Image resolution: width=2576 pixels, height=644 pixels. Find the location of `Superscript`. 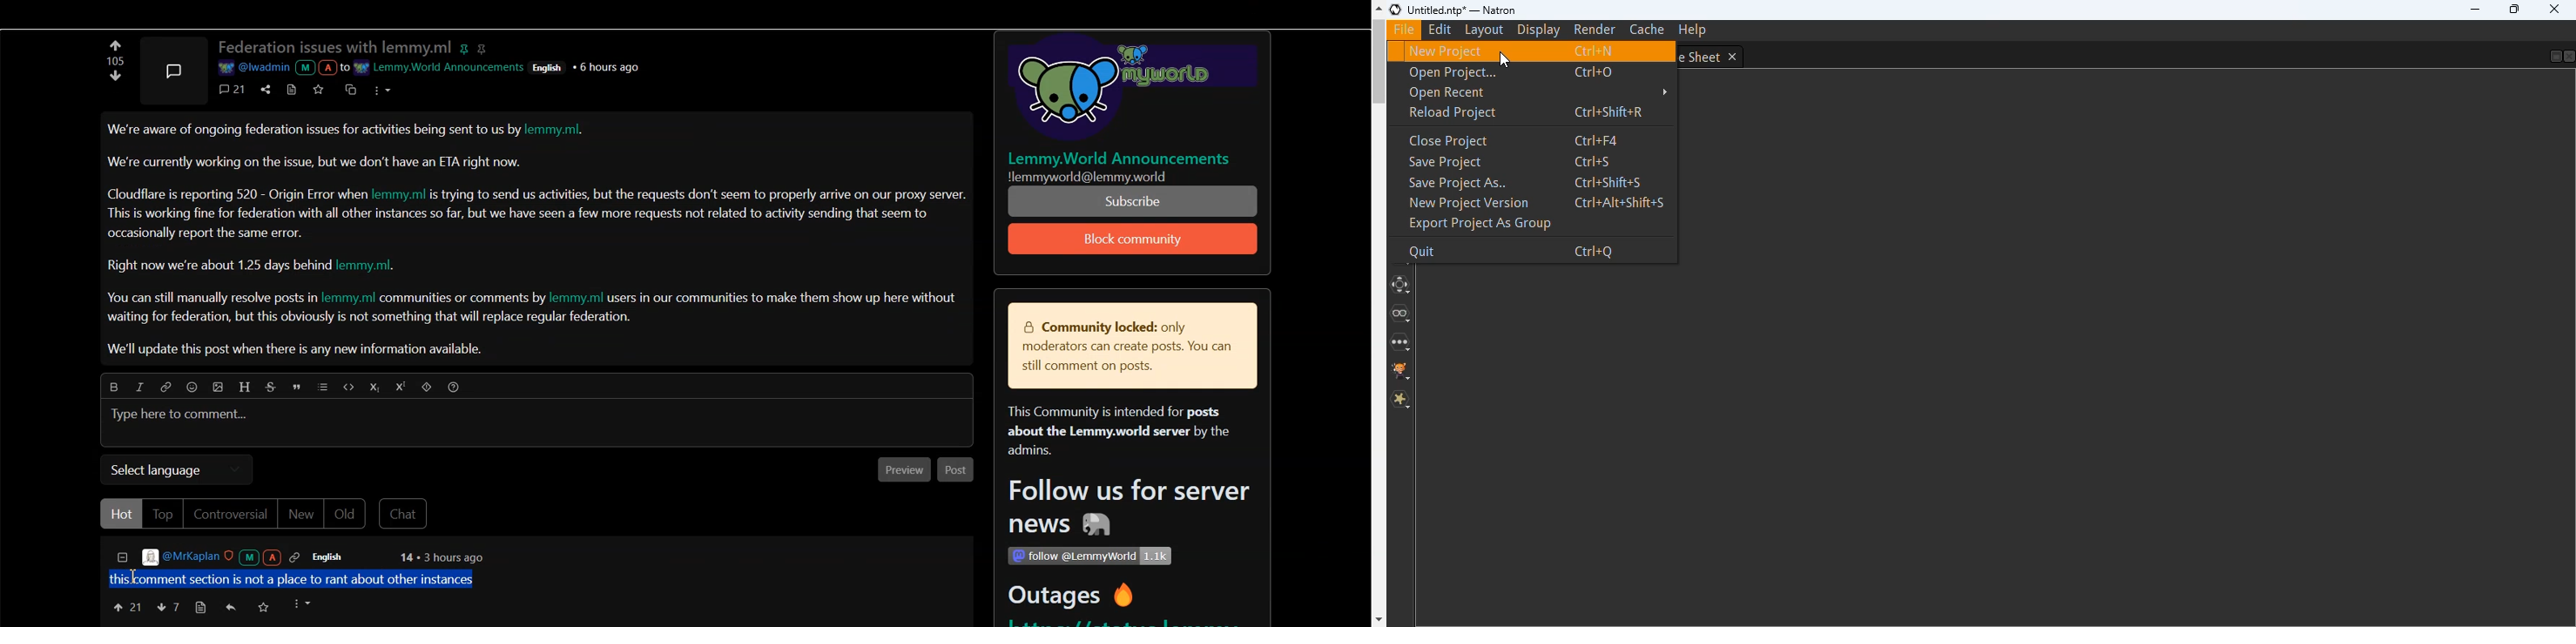

Superscript is located at coordinates (403, 387).